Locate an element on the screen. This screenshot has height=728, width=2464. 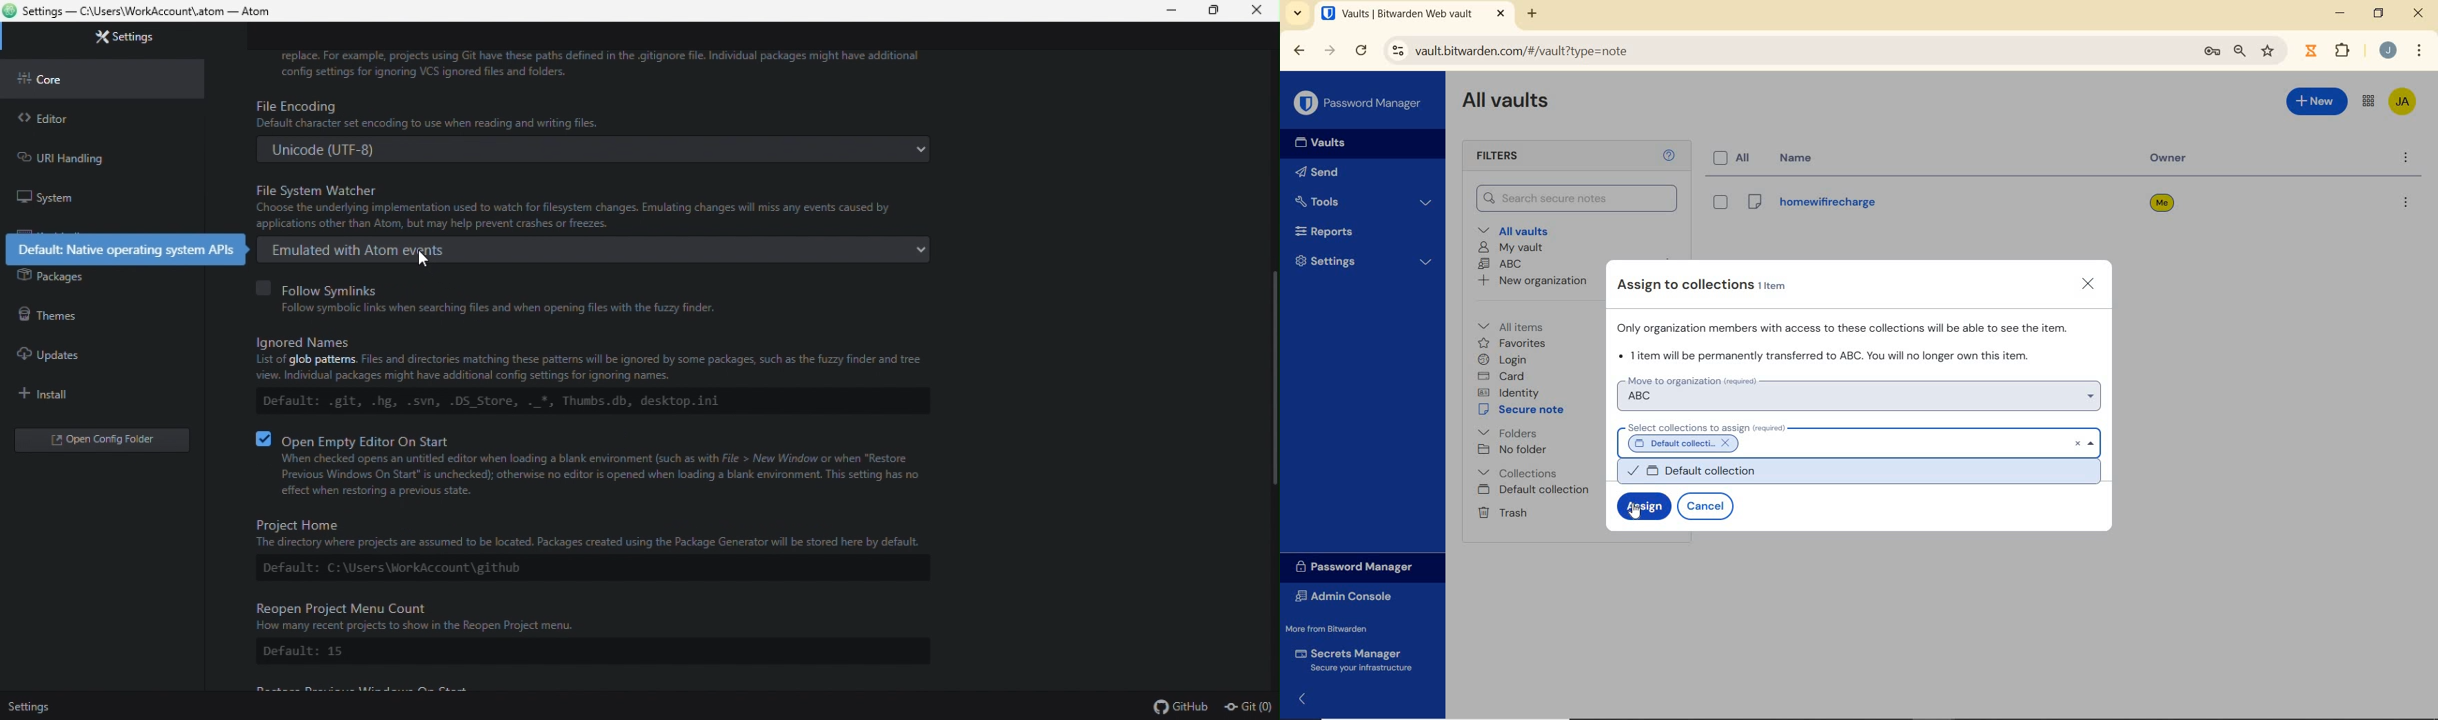
default collection is located at coordinates (1864, 473).